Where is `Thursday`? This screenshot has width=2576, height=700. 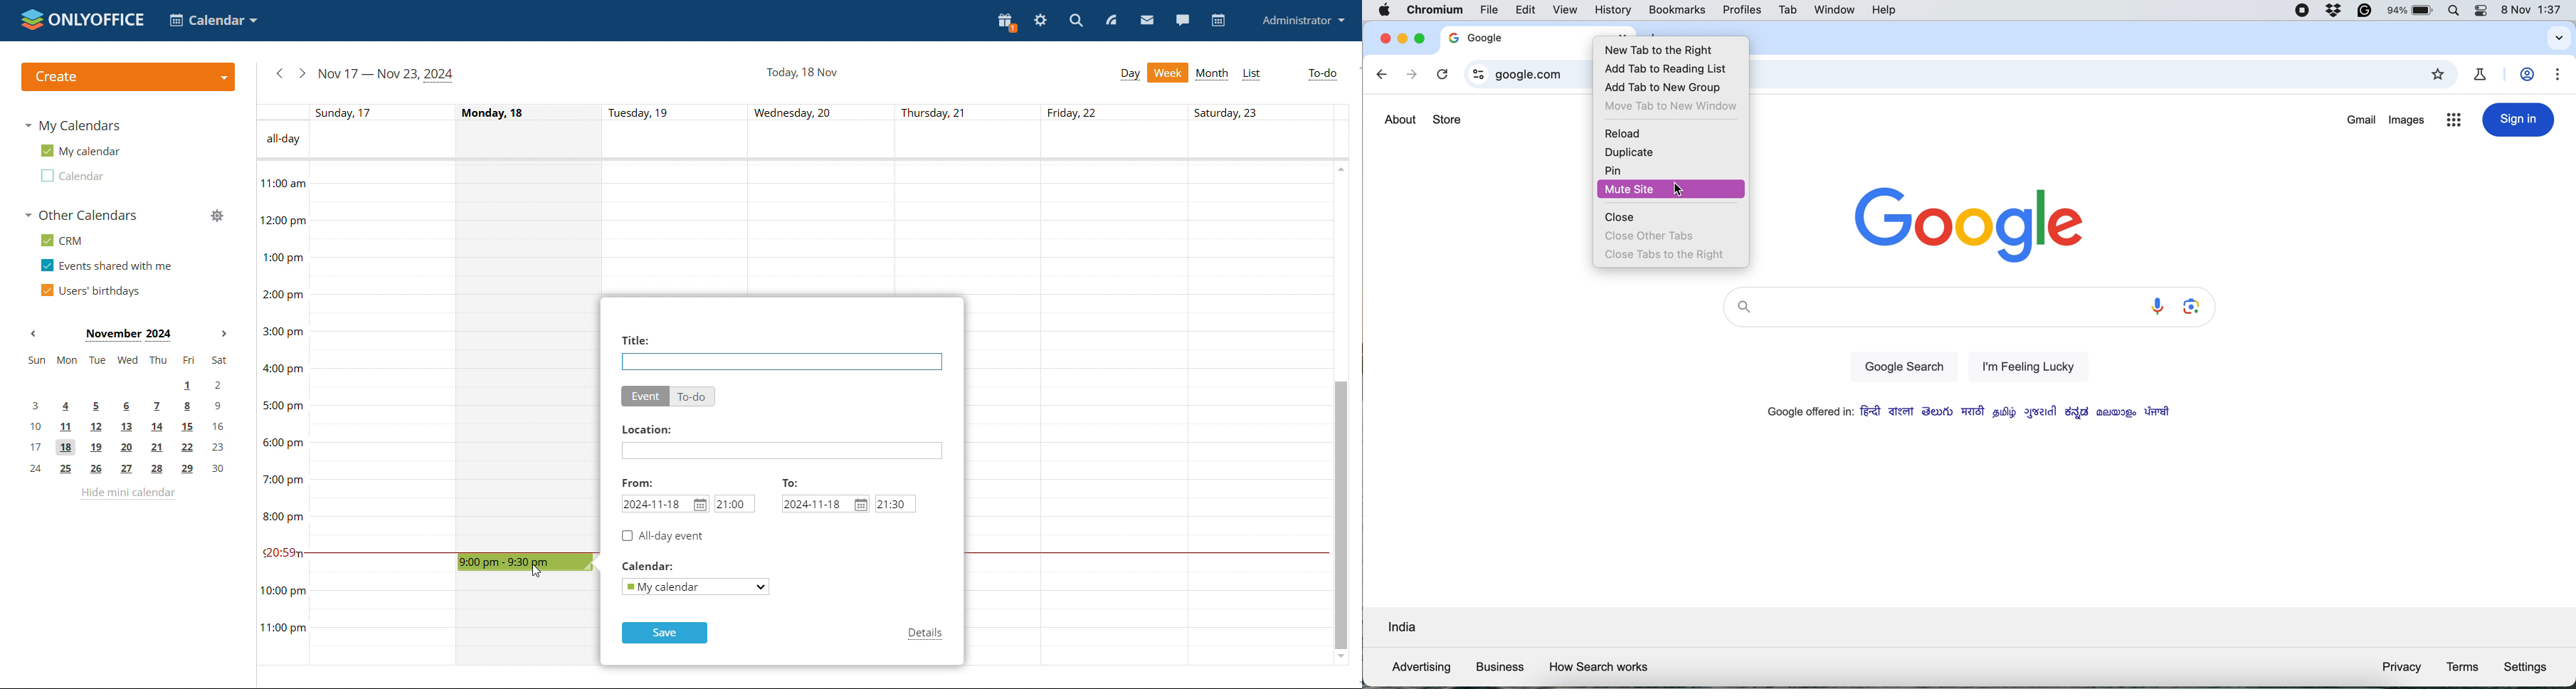 Thursday is located at coordinates (1006, 414).